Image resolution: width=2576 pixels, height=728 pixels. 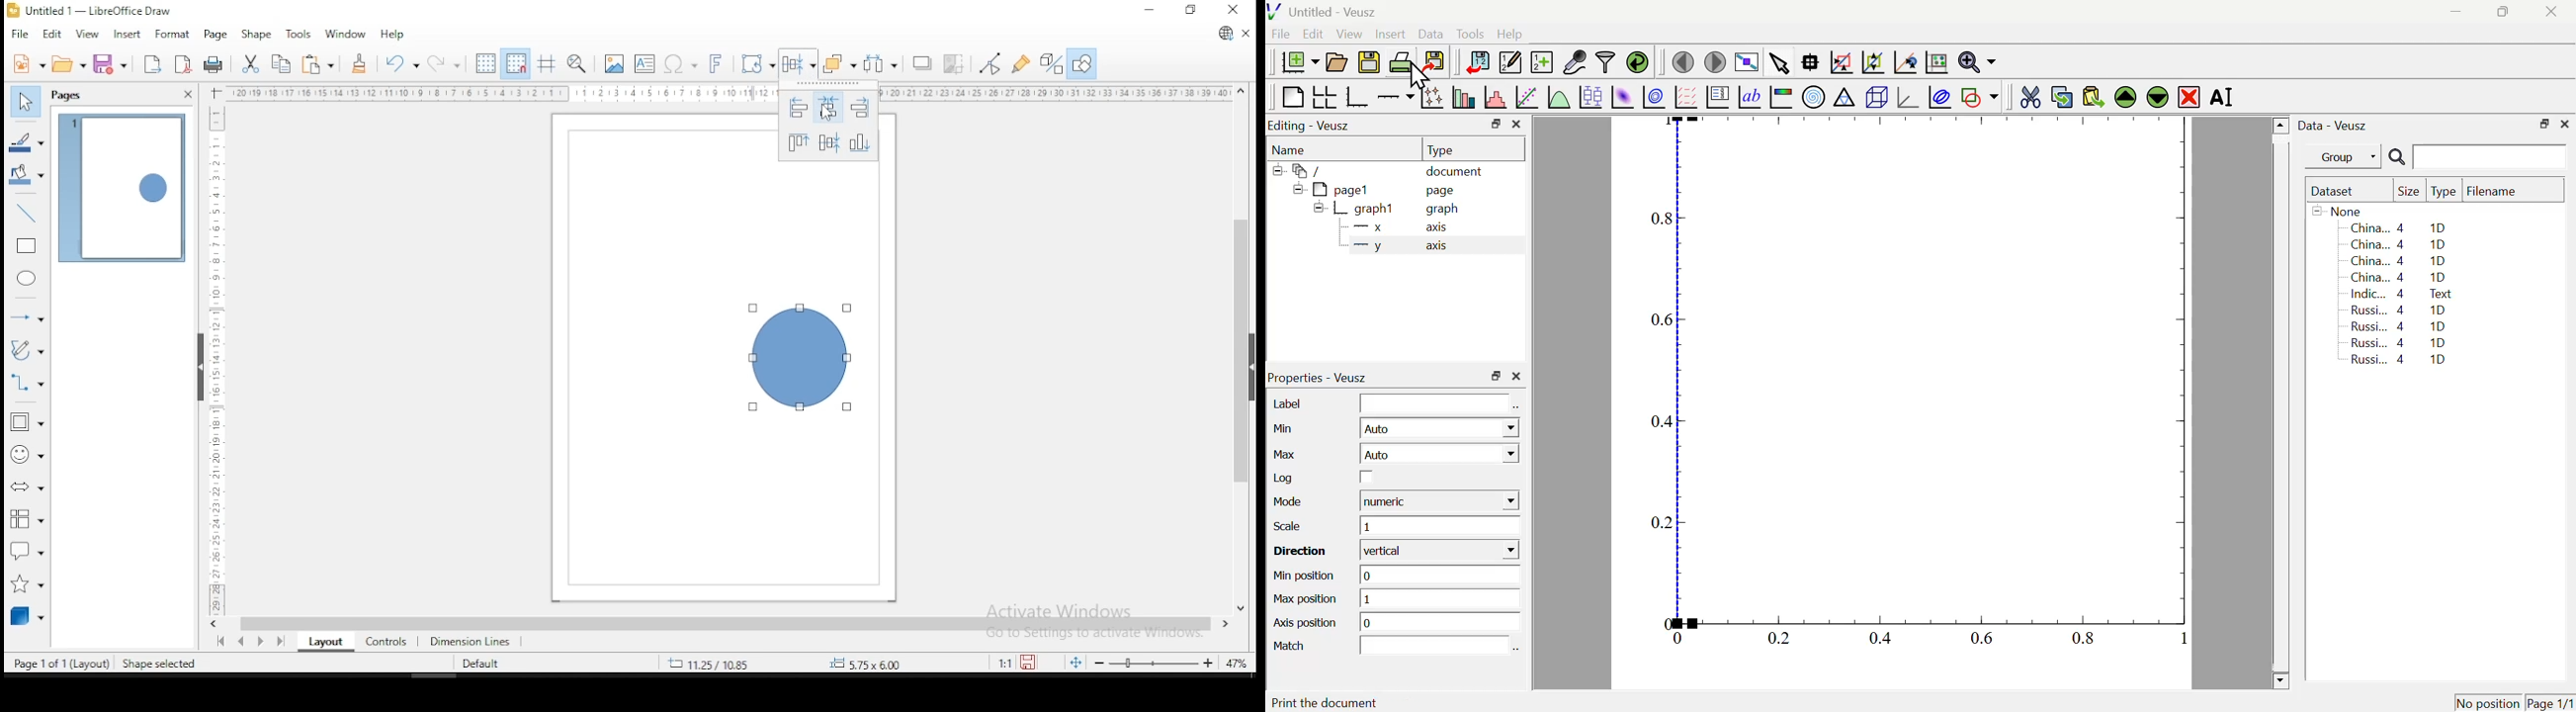 What do you see at coordinates (1557, 98) in the screenshot?
I see `Plot a function` at bounding box center [1557, 98].